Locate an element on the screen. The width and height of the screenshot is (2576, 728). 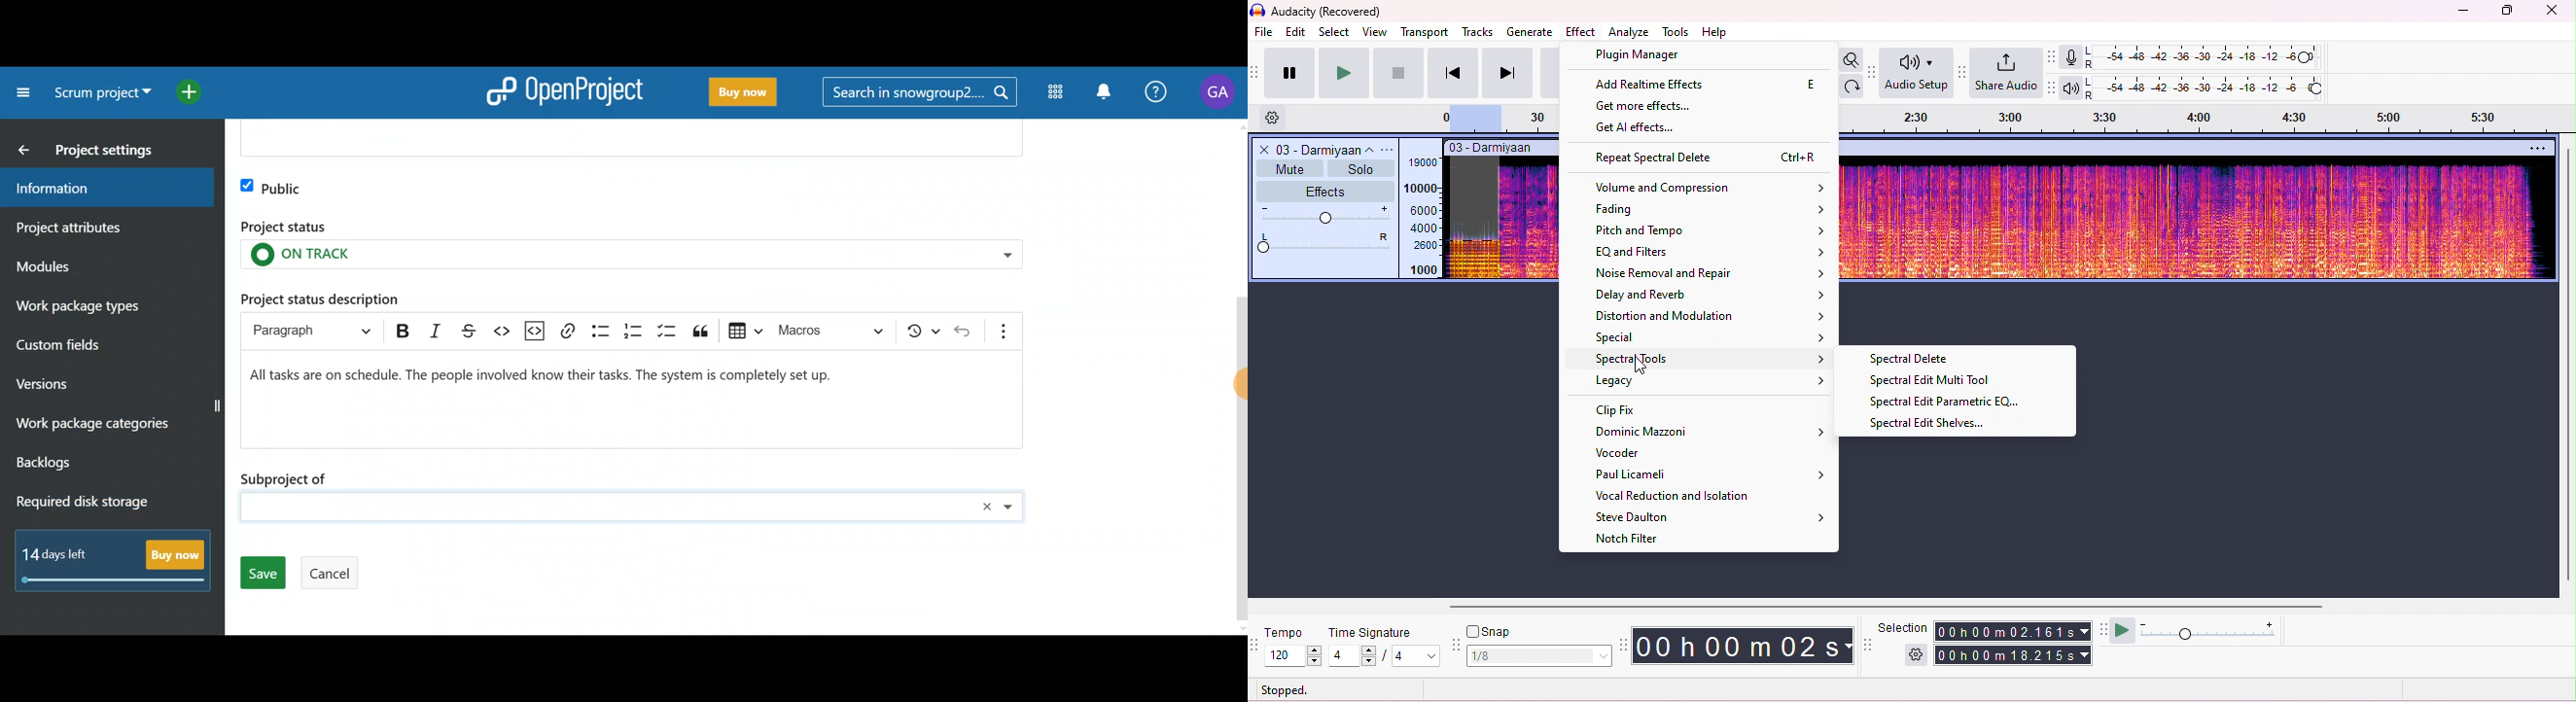
recording level is located at coordinates (2207, 58).